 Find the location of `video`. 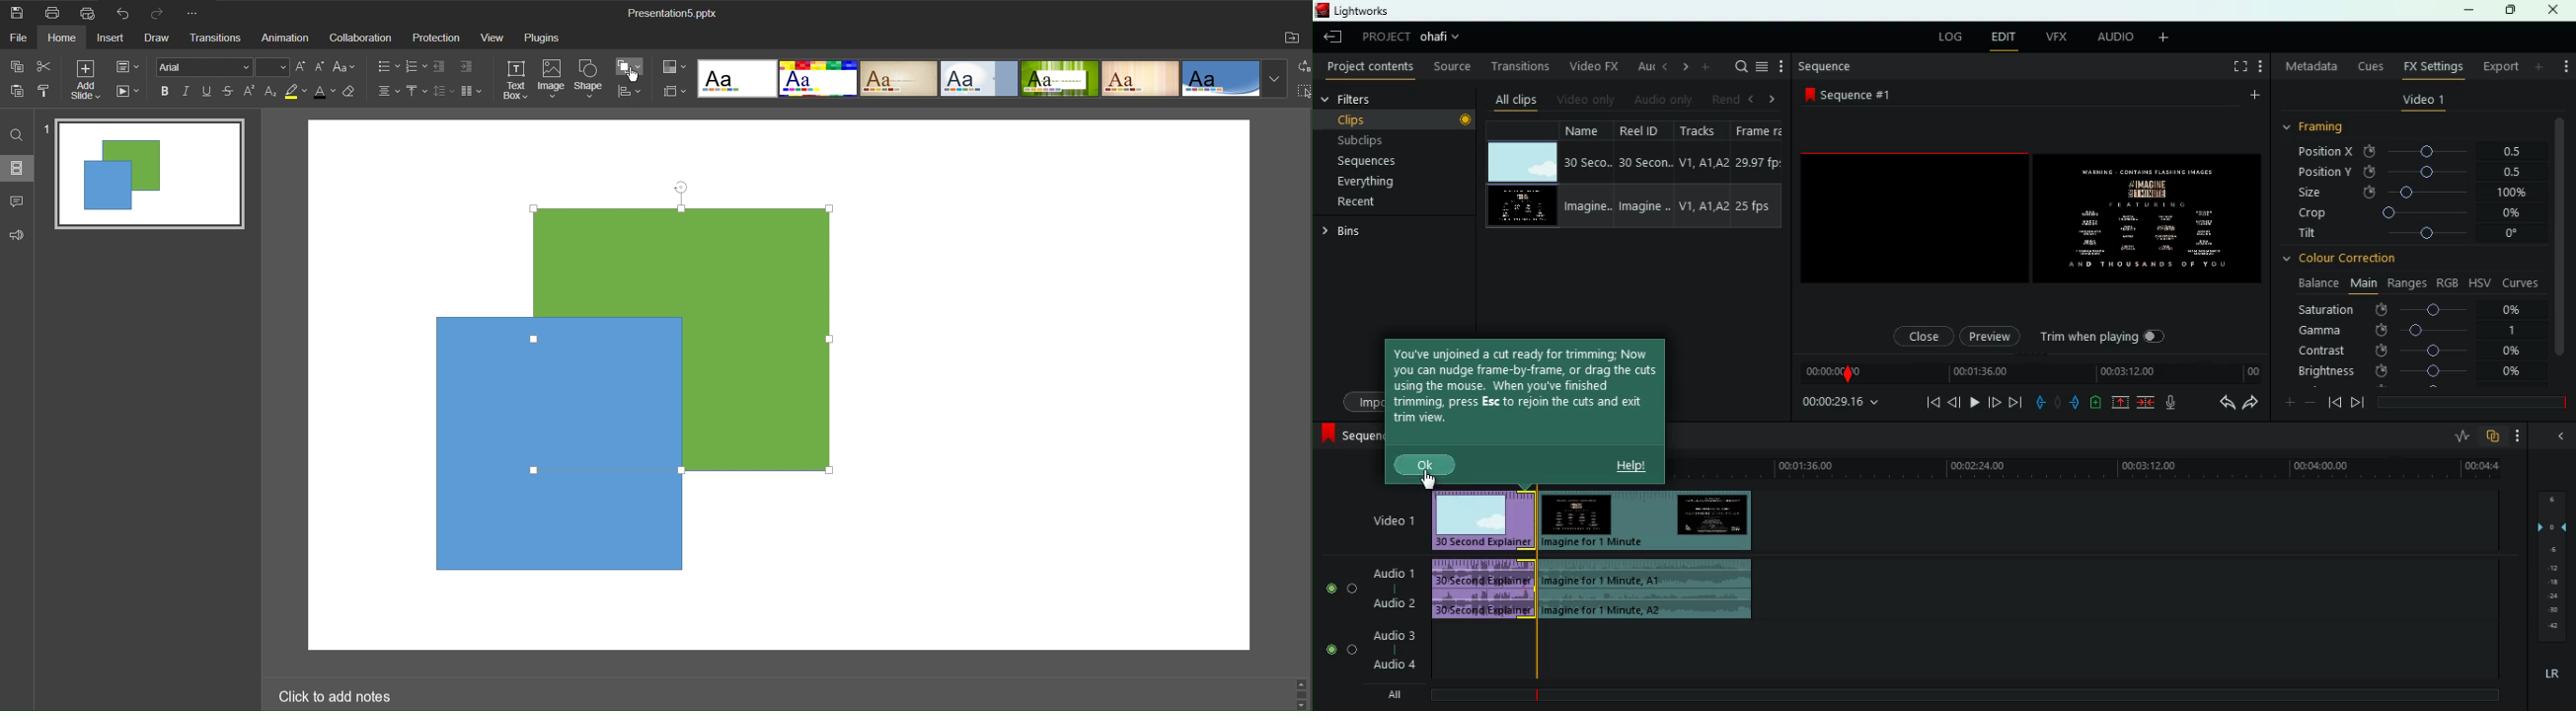

video is located at coordinates (1521, 162).